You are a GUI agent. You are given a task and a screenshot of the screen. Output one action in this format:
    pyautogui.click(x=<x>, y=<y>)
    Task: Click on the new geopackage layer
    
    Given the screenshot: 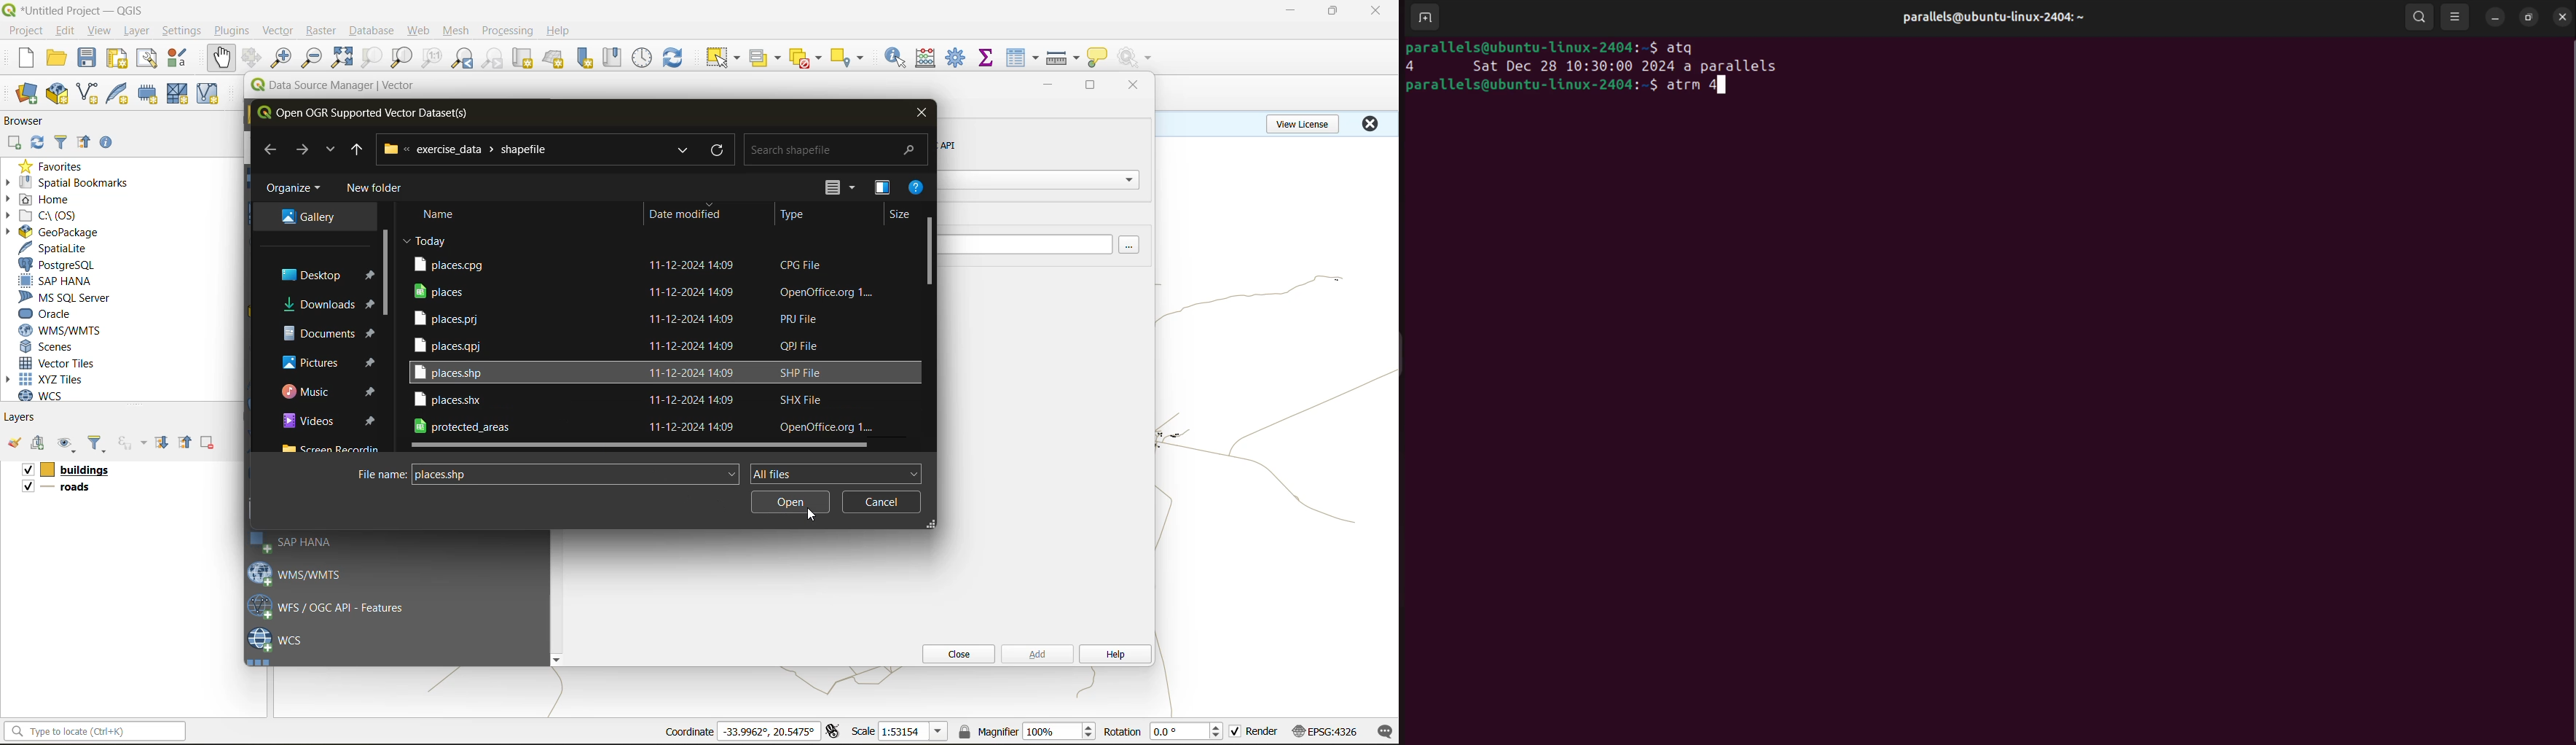 What is the action you would take?
    pyautogui.click(x=58, y=95)
    